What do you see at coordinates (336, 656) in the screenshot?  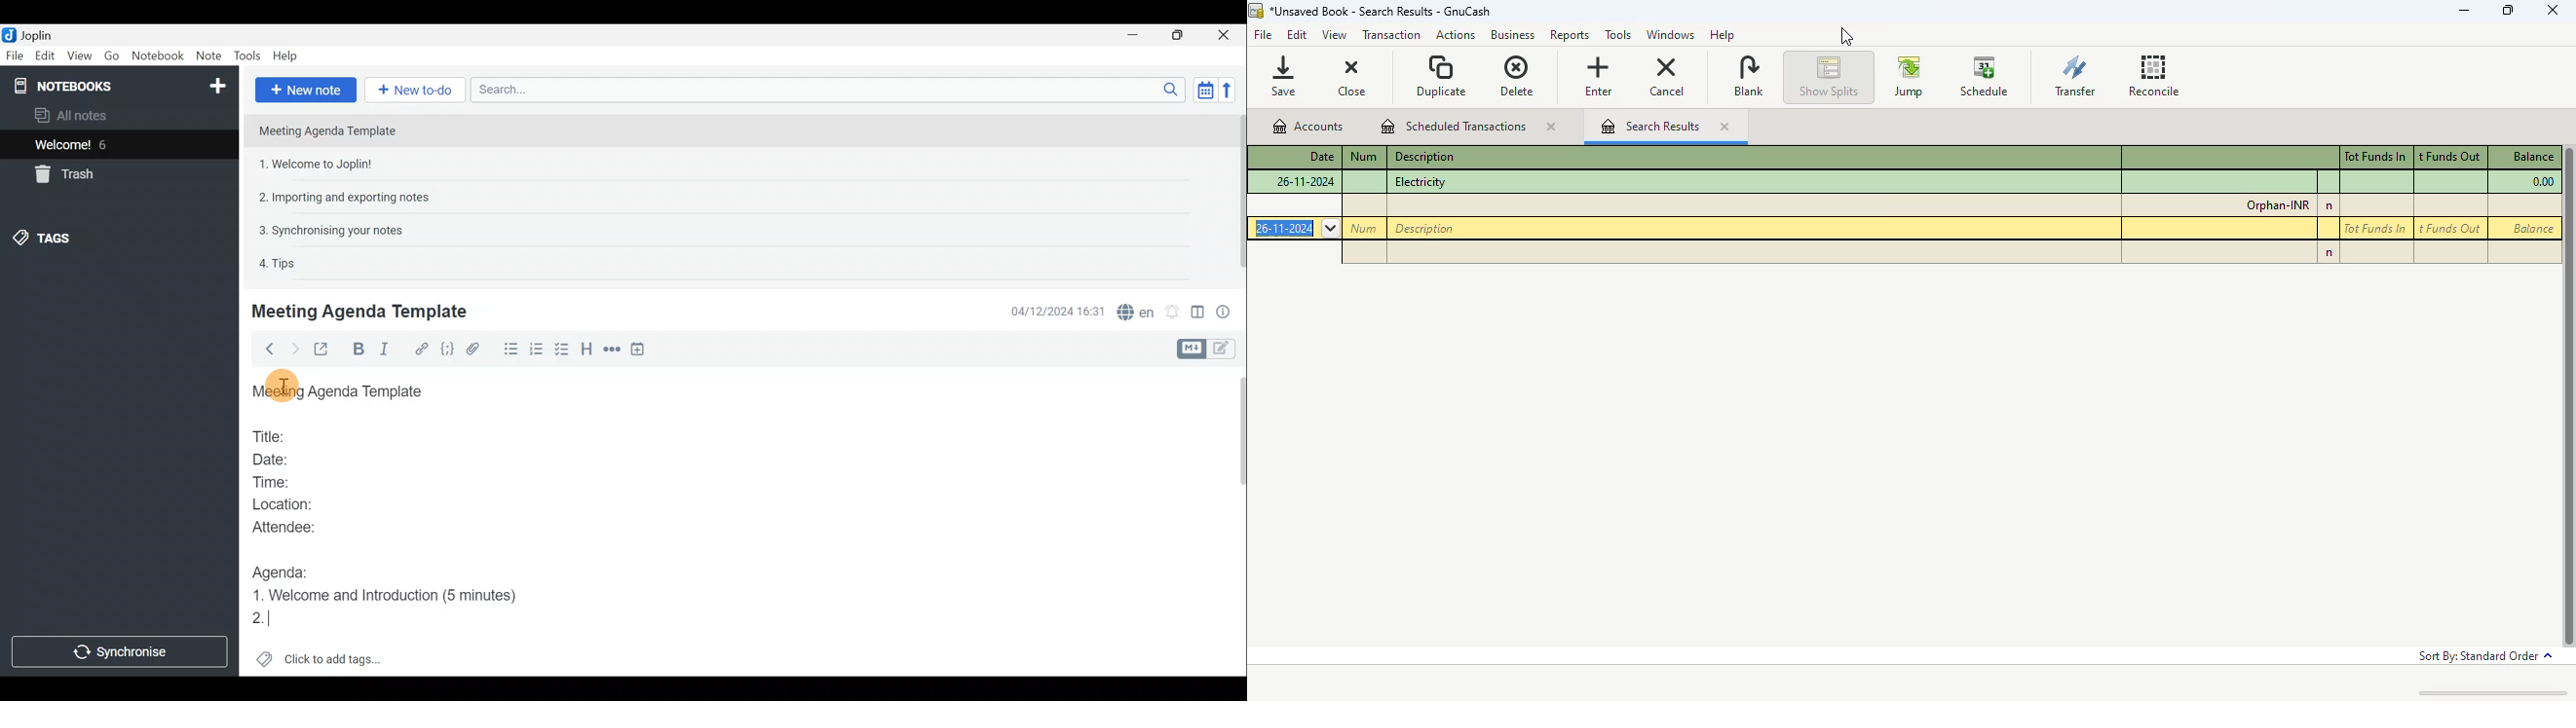 I see `Click to add tags` at bounding box center [336, 656].